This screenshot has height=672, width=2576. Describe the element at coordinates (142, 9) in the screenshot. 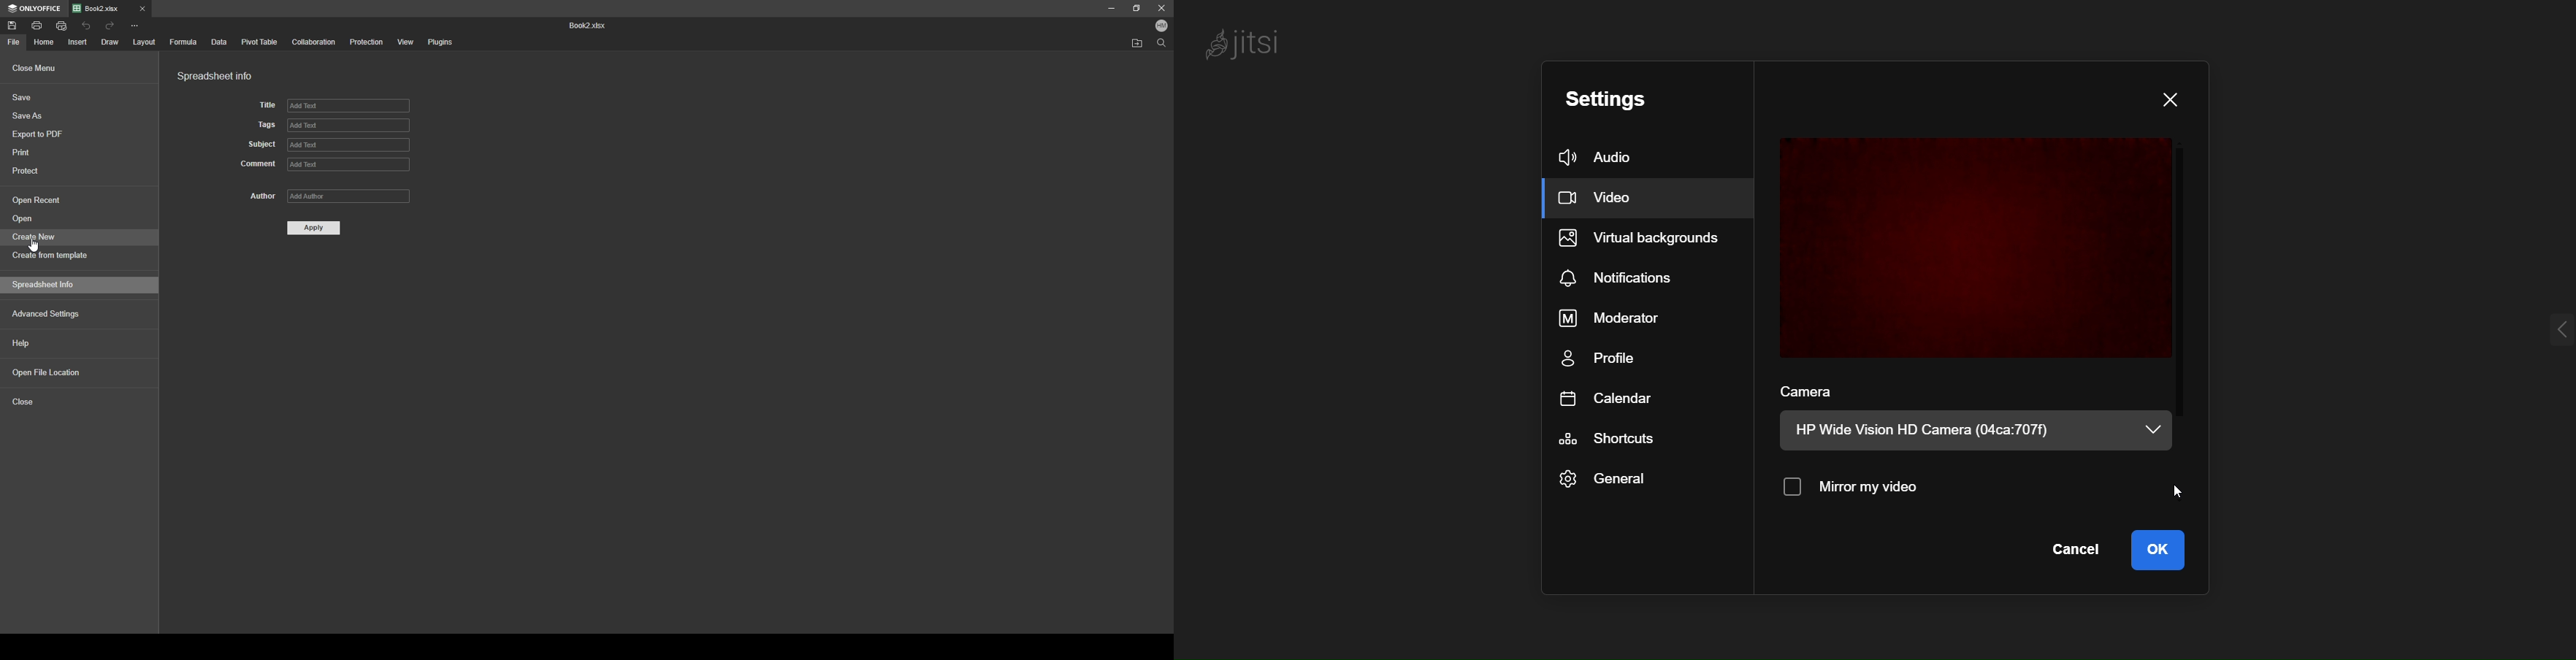

I see `close tab` at that location.